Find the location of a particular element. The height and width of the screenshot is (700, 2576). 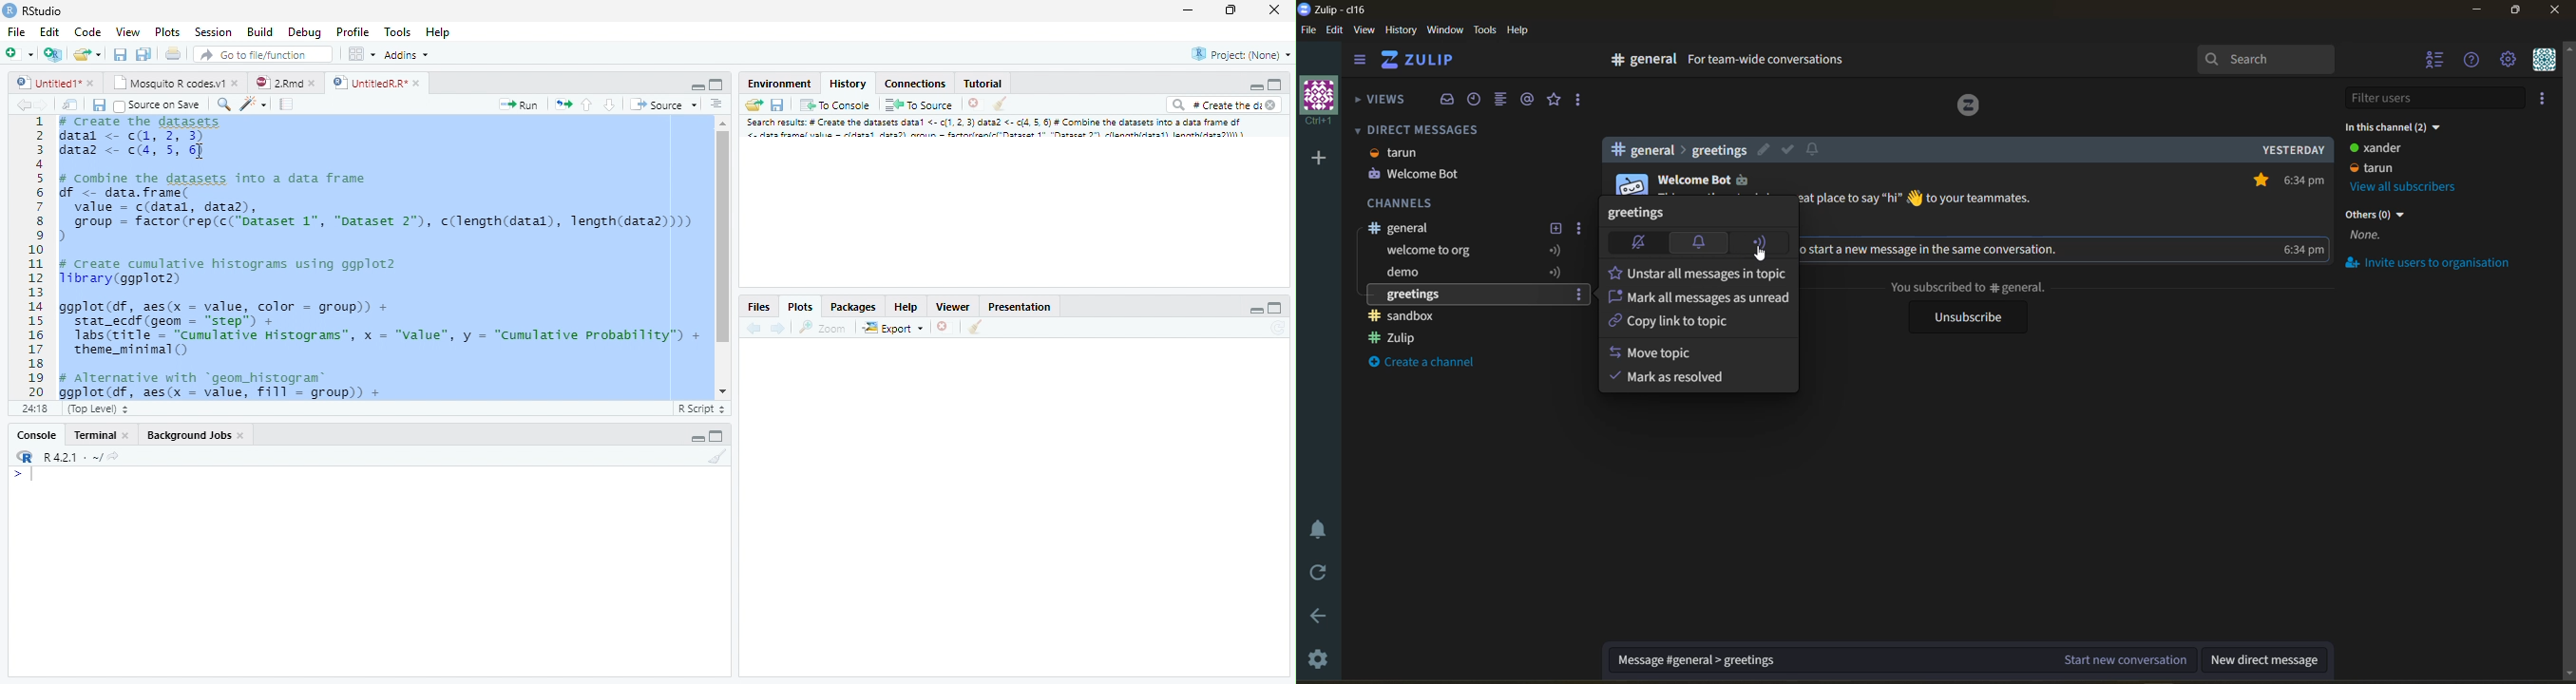

Maximize is located at coordinates (1277, 307).